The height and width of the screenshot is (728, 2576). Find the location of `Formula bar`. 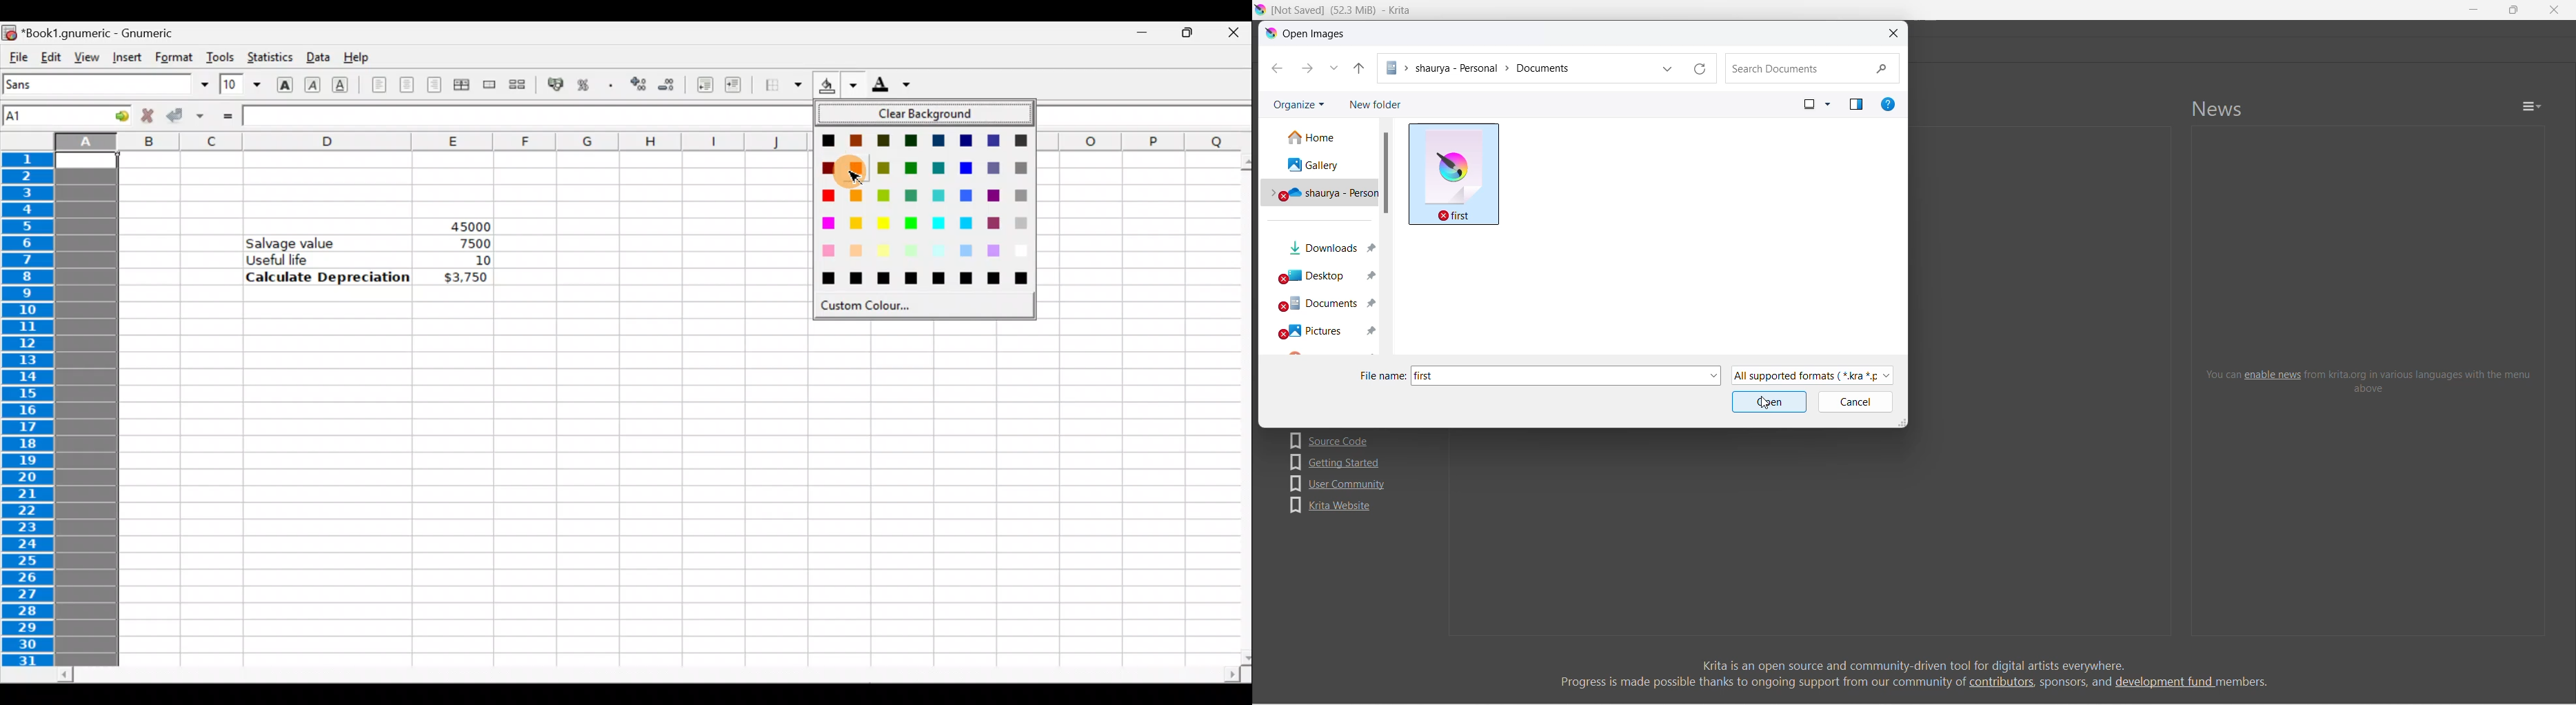

Formula bar is located at coordinates (525, 116).